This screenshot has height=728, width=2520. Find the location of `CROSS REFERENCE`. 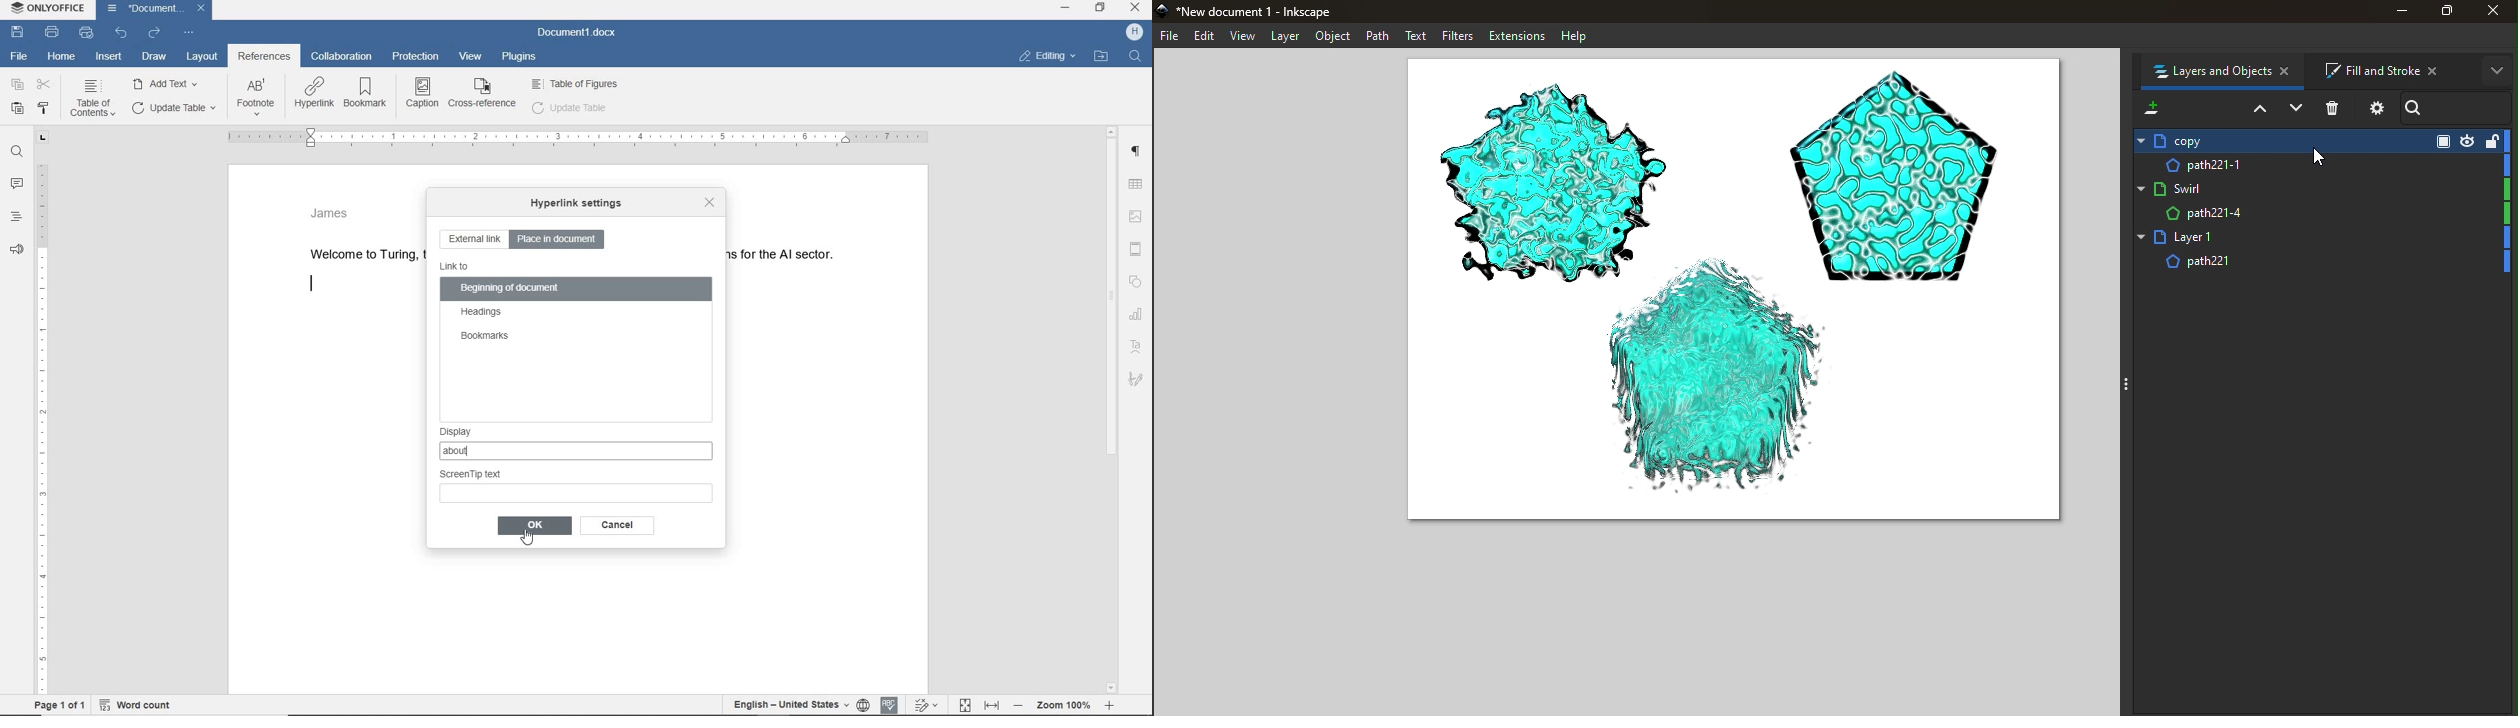

CROSS REFERENCE is located at coordinates (483, 93).